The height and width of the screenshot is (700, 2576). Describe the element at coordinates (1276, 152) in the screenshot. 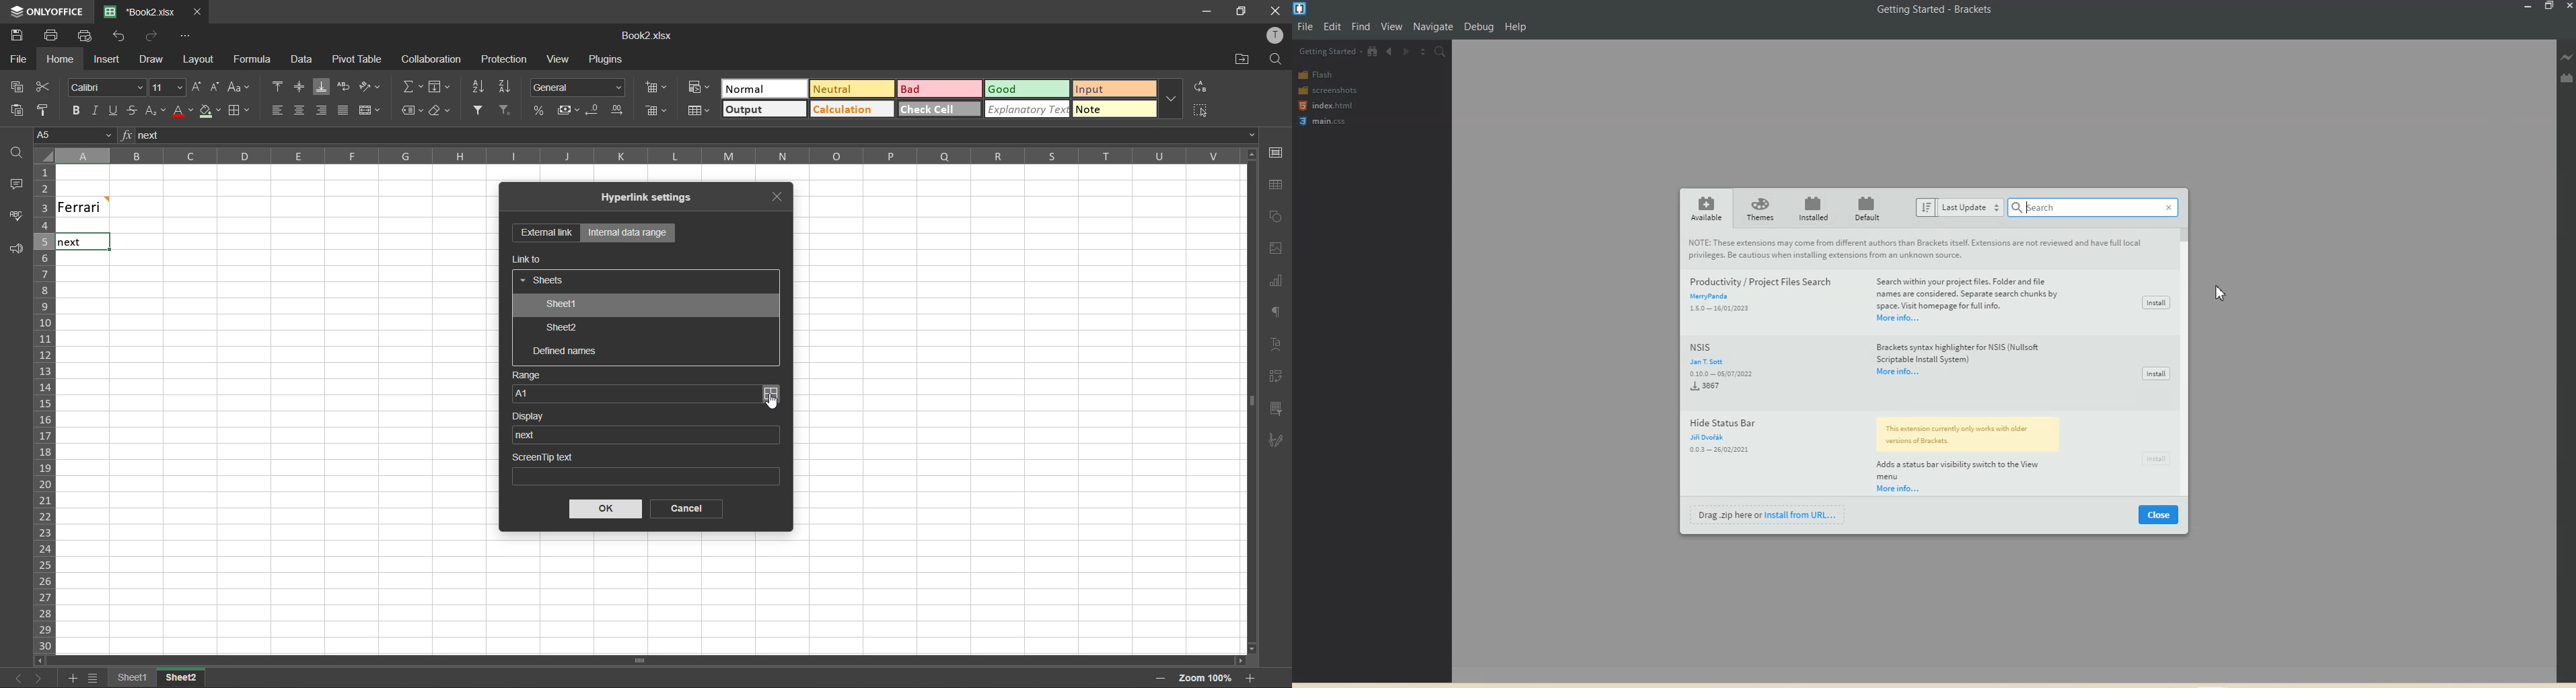

I see `cell settings` at that location.